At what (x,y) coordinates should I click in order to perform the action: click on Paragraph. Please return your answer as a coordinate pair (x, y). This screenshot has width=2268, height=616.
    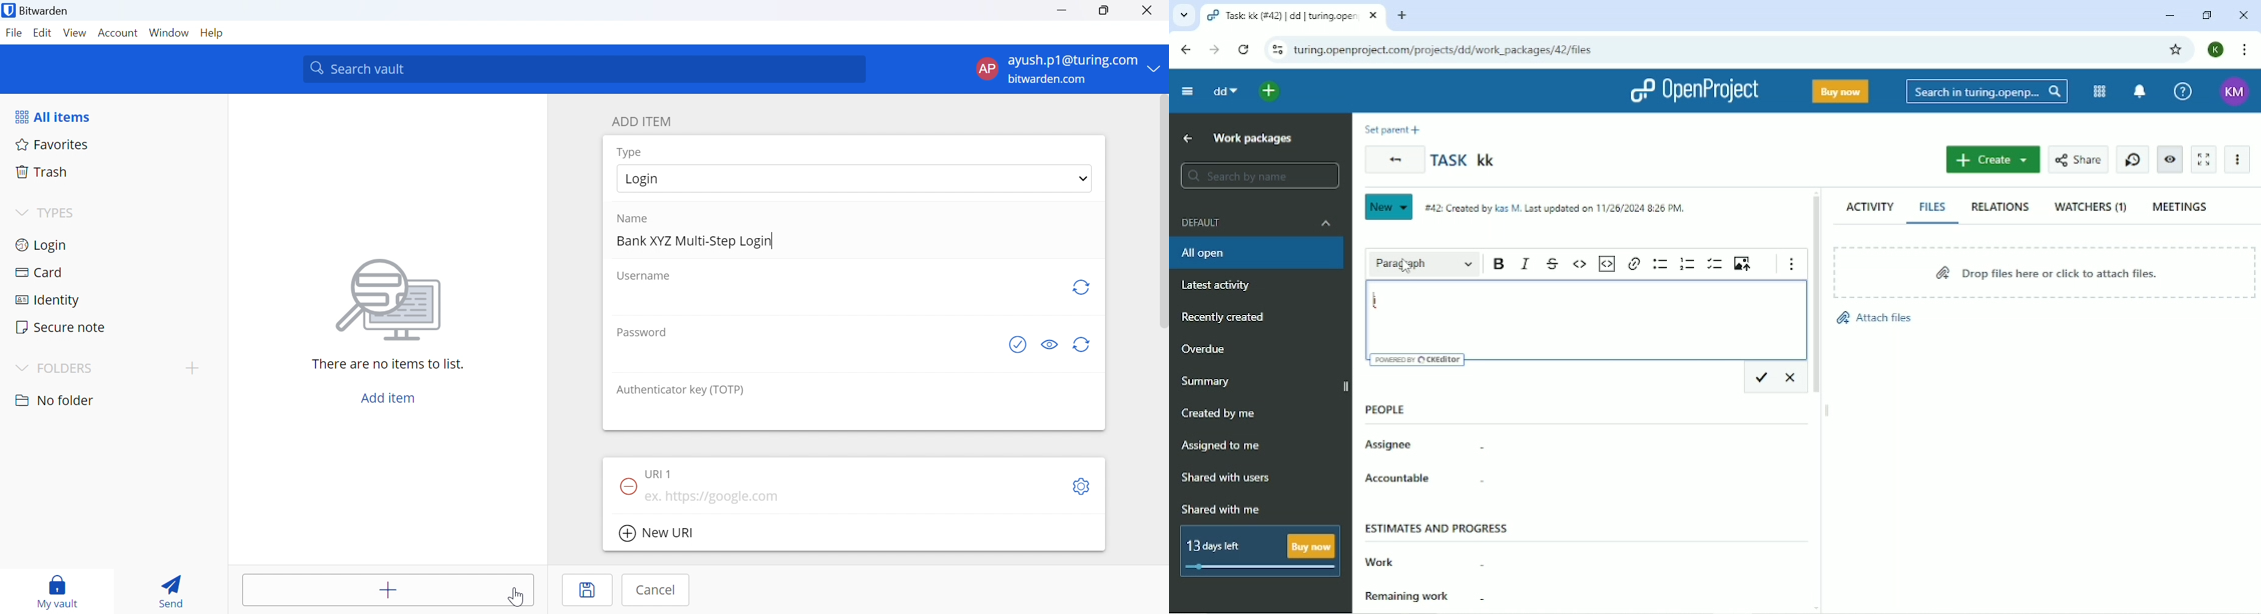
    Looking at the image, I should click on (1424, 265).